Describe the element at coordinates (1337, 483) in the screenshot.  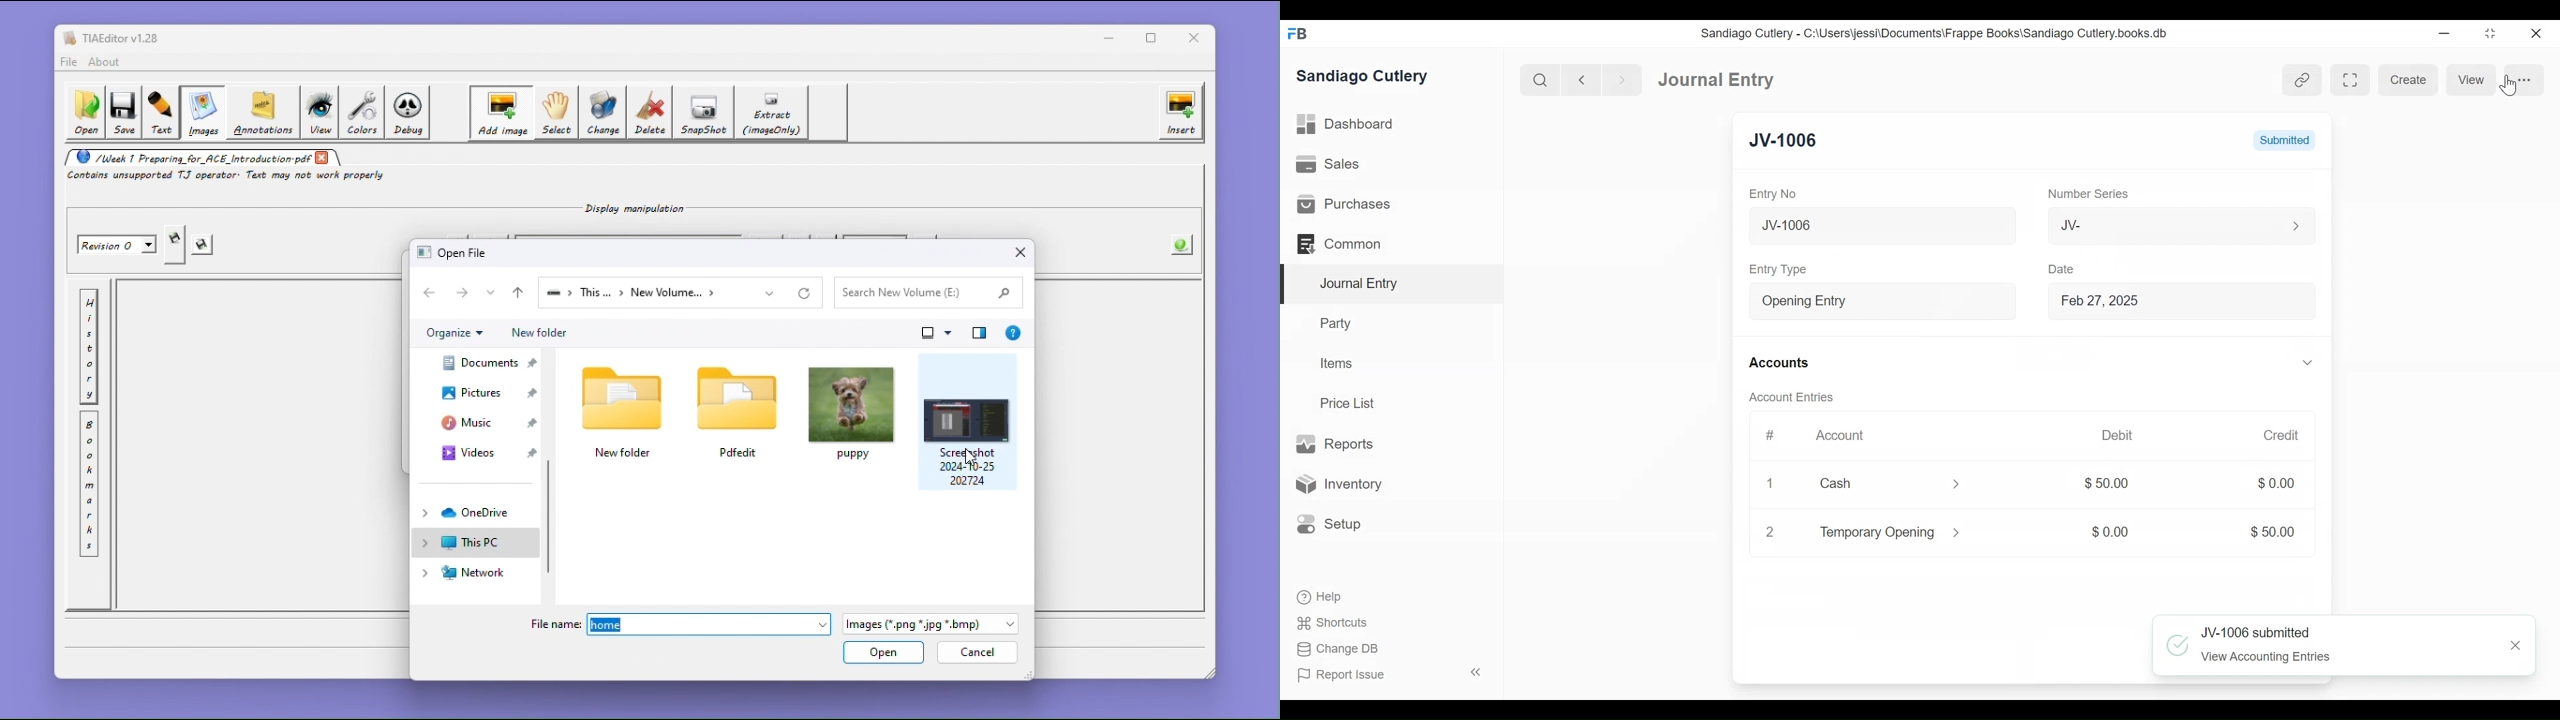
I see `Inventory` at that location.